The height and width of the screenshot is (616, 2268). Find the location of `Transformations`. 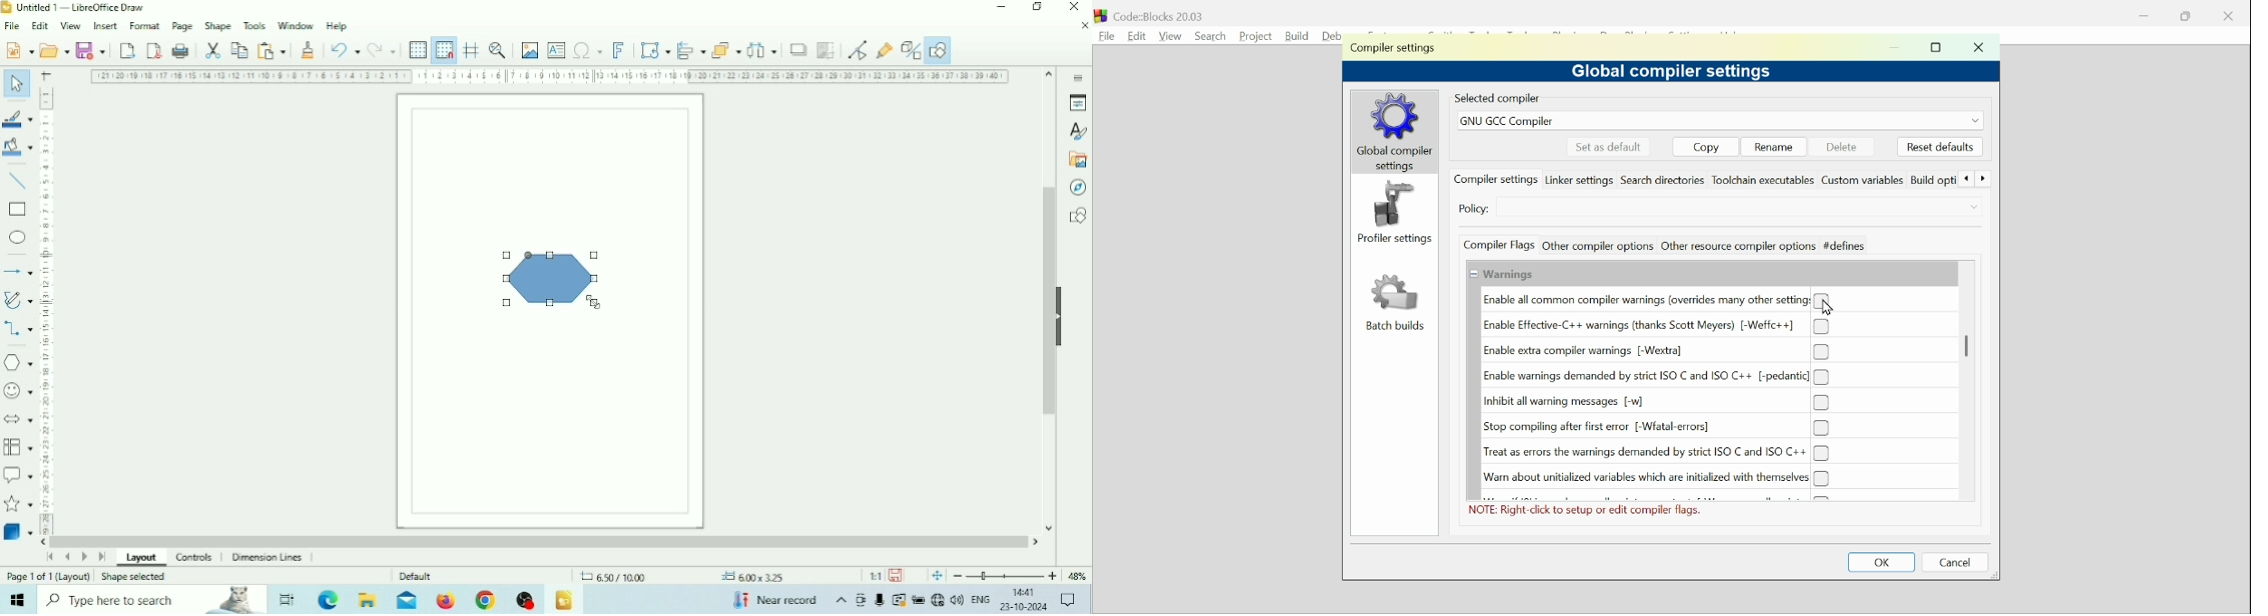

Transformations is located at coordinates (654, 49).